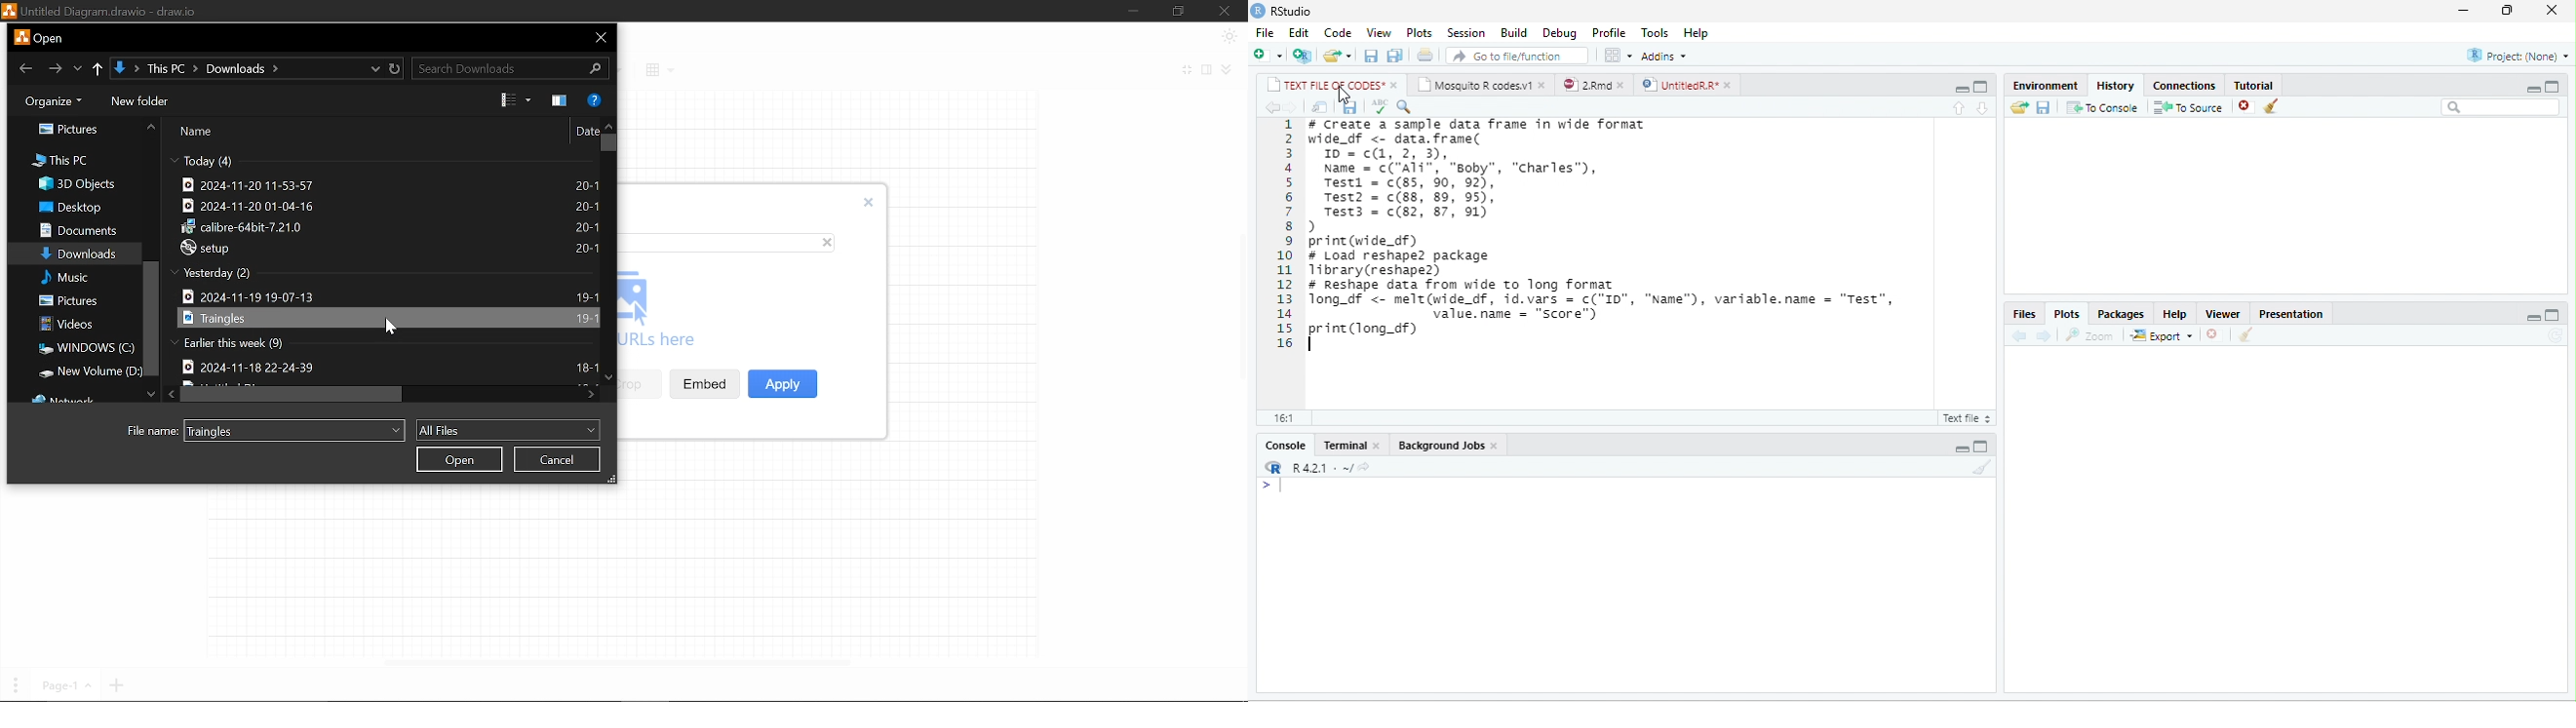  Describe the element at coordinates (588, 208) in the screenshot. I see `20-1` at that location.